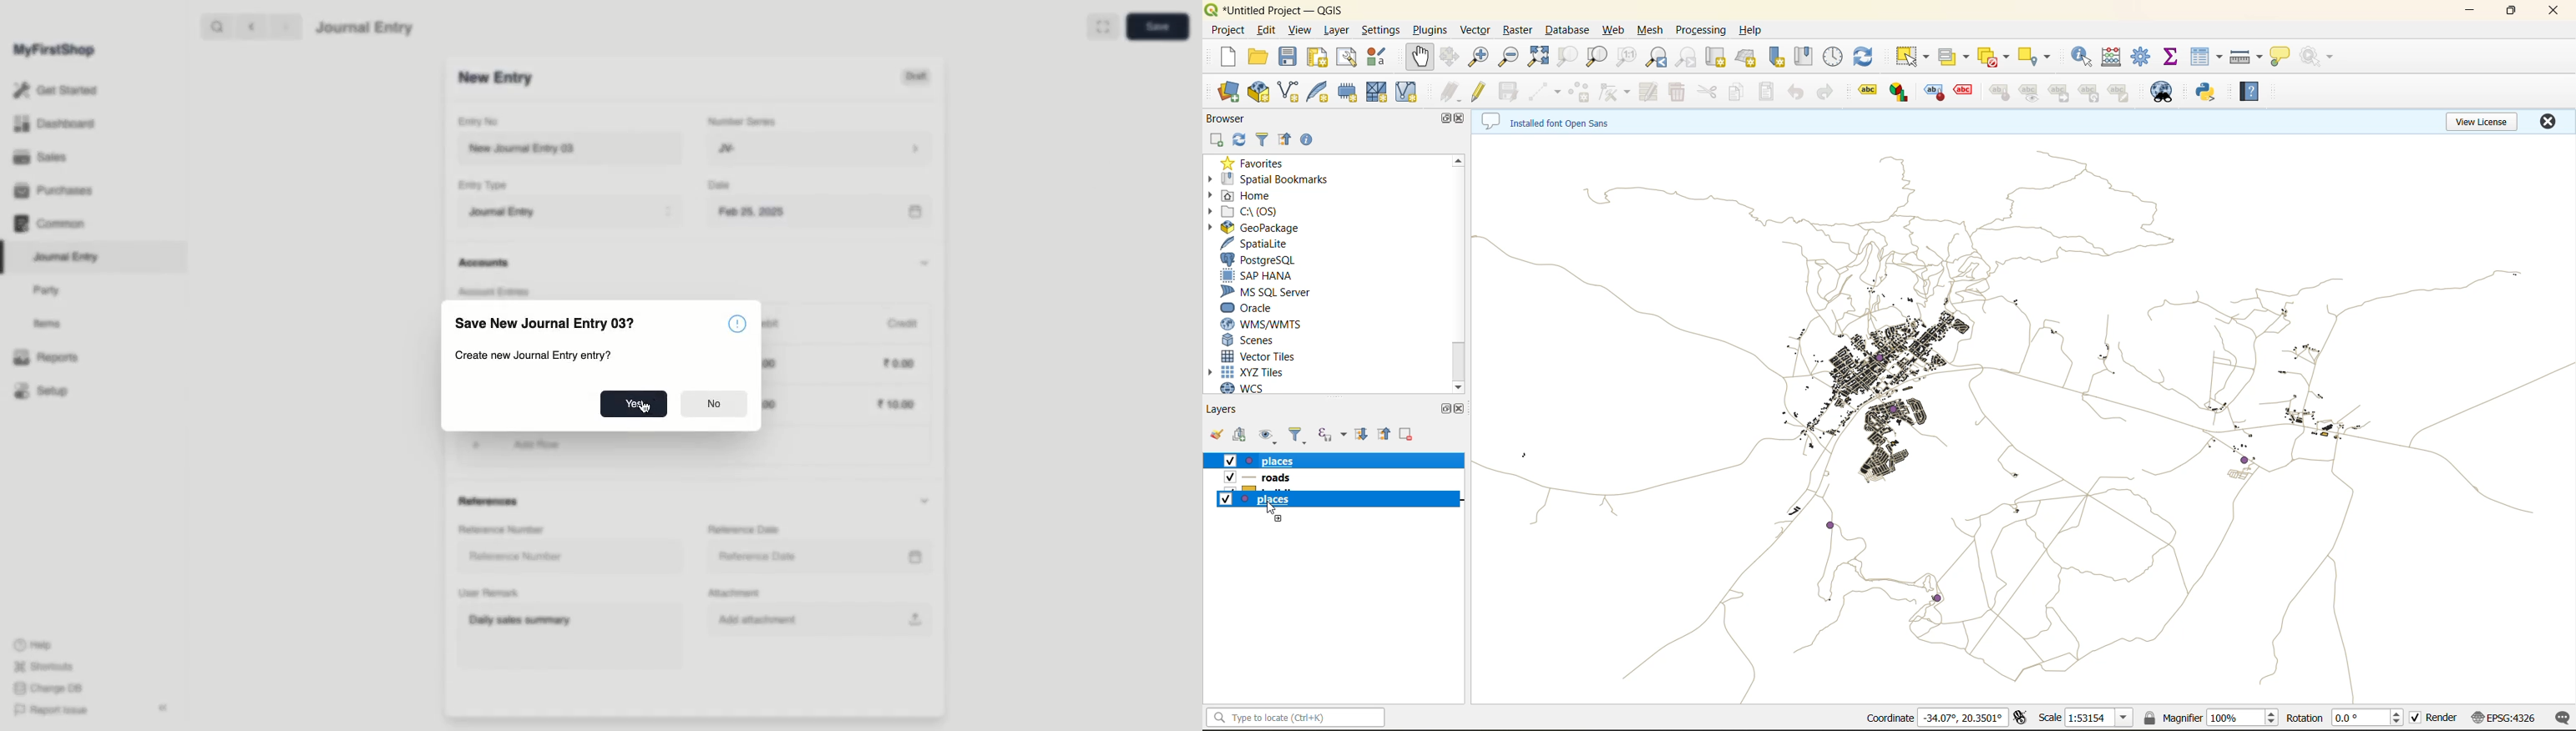 This screenshot has width=2576, height=756. What do you see at coordinates (1101, 28) in the screenshot?
I see `Full width toggle` at bounding box center [1101, 28].